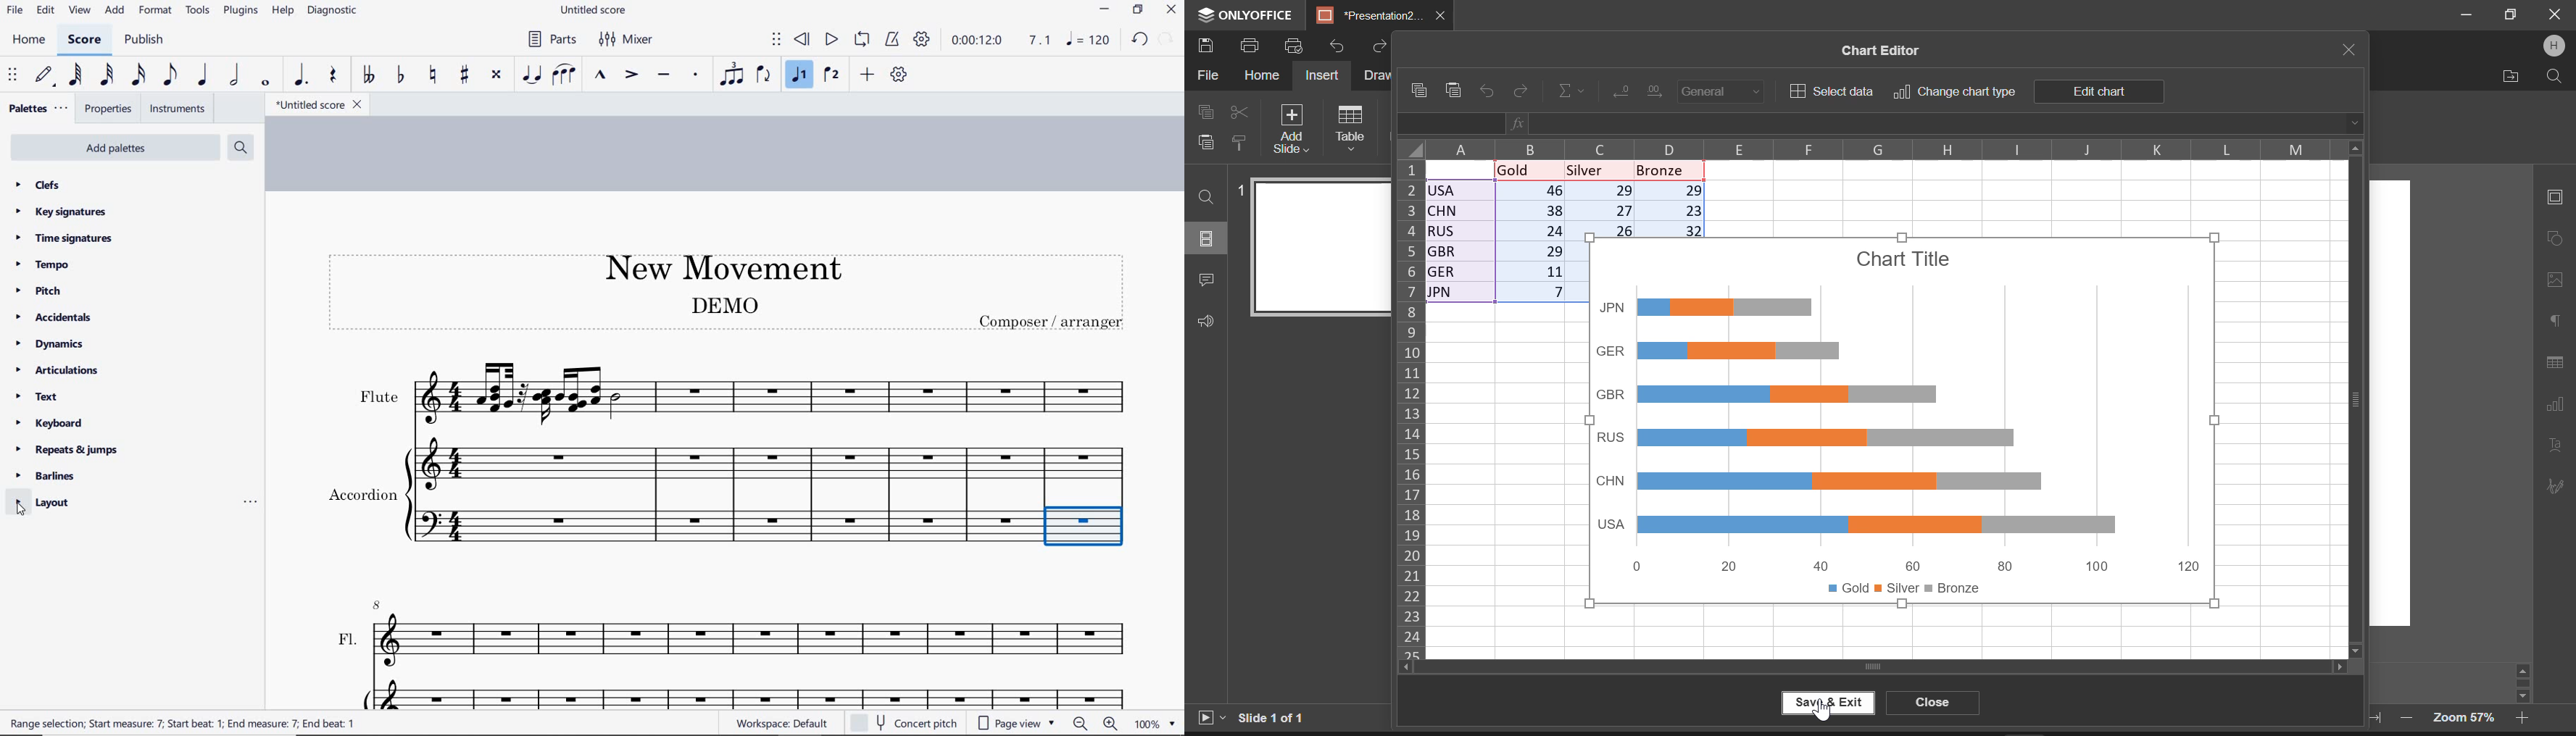 This screenshot has width=2576, height=756. Describe the element at coordinates (1419, 89) in the screenshot. I see `Copy` at that location.